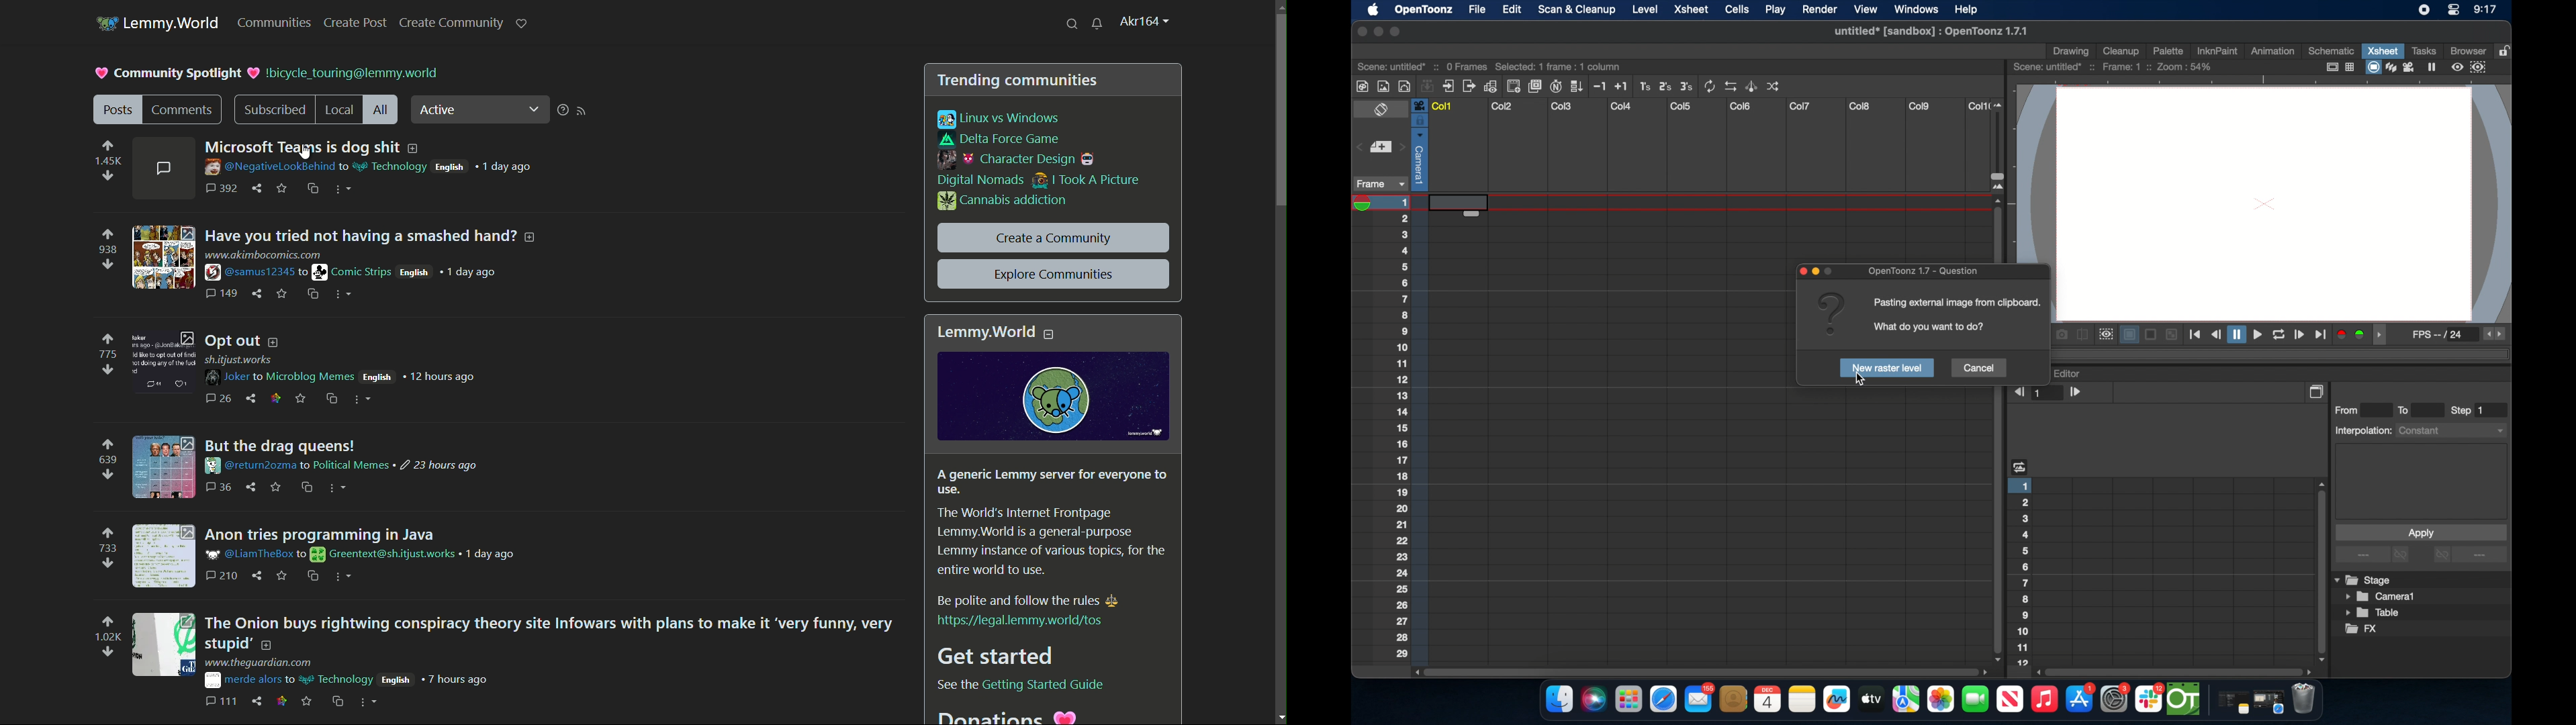  What do you see at coordinates (1774, 10) in the screenshot?
I see `play` at bounding box center [1774, 10].